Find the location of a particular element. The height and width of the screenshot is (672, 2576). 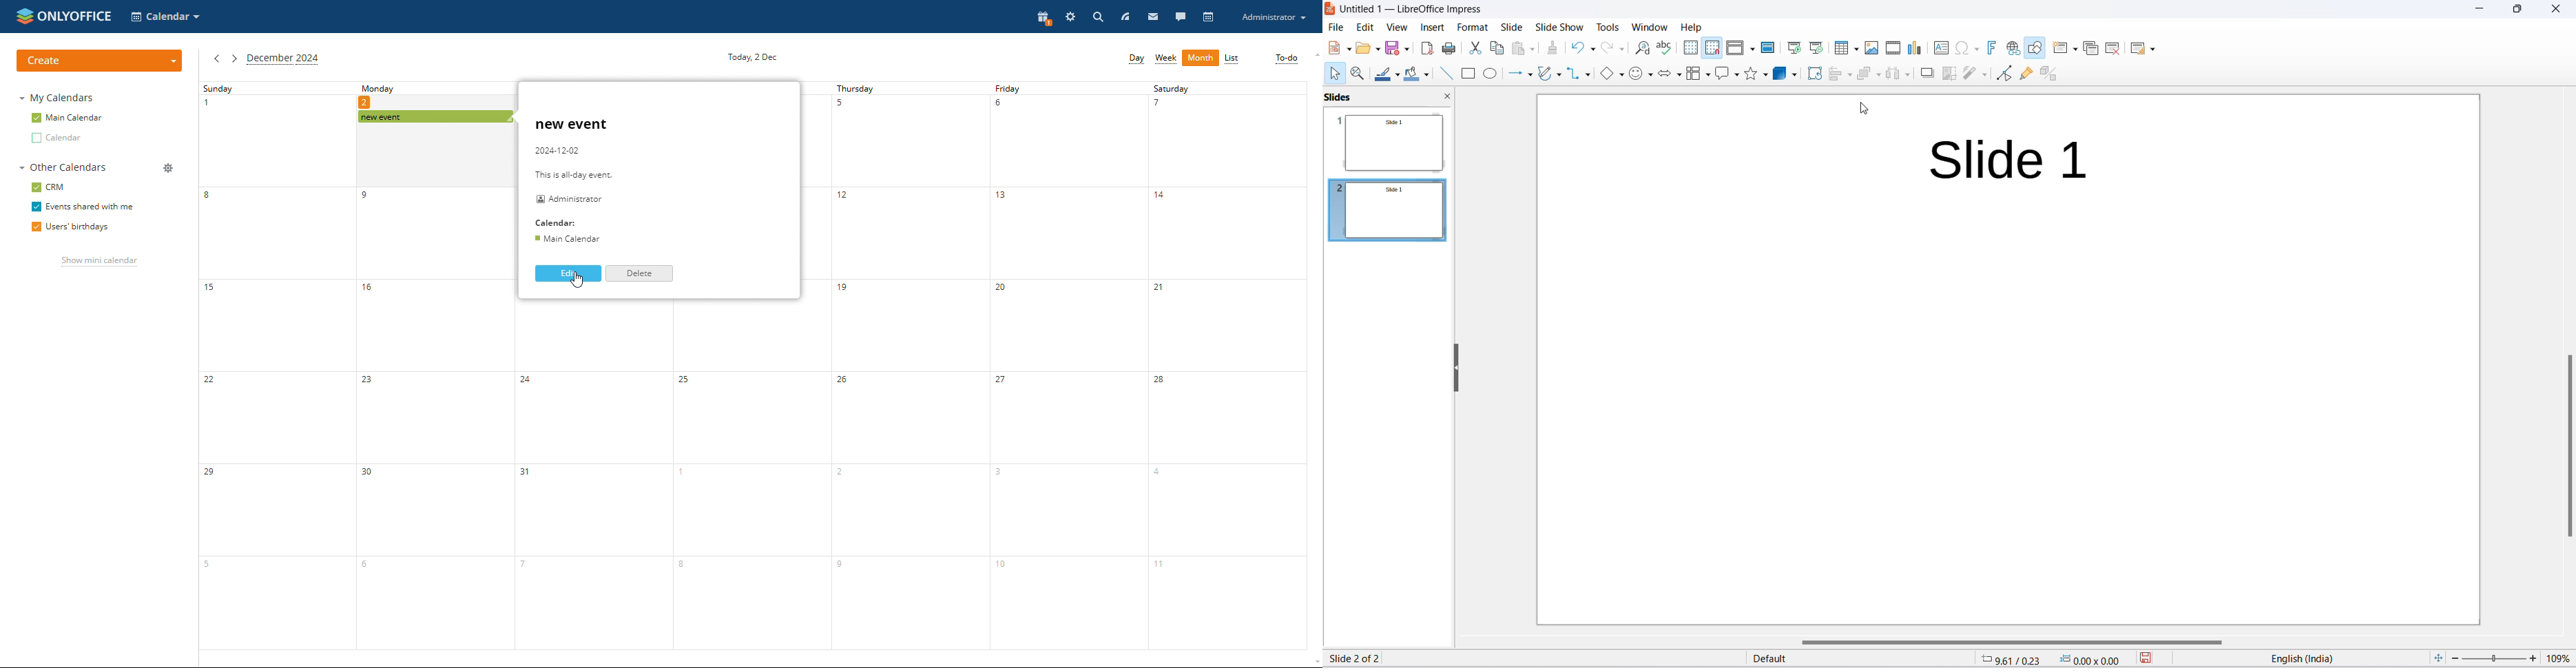

thursday is located at coordinates (908, 366).